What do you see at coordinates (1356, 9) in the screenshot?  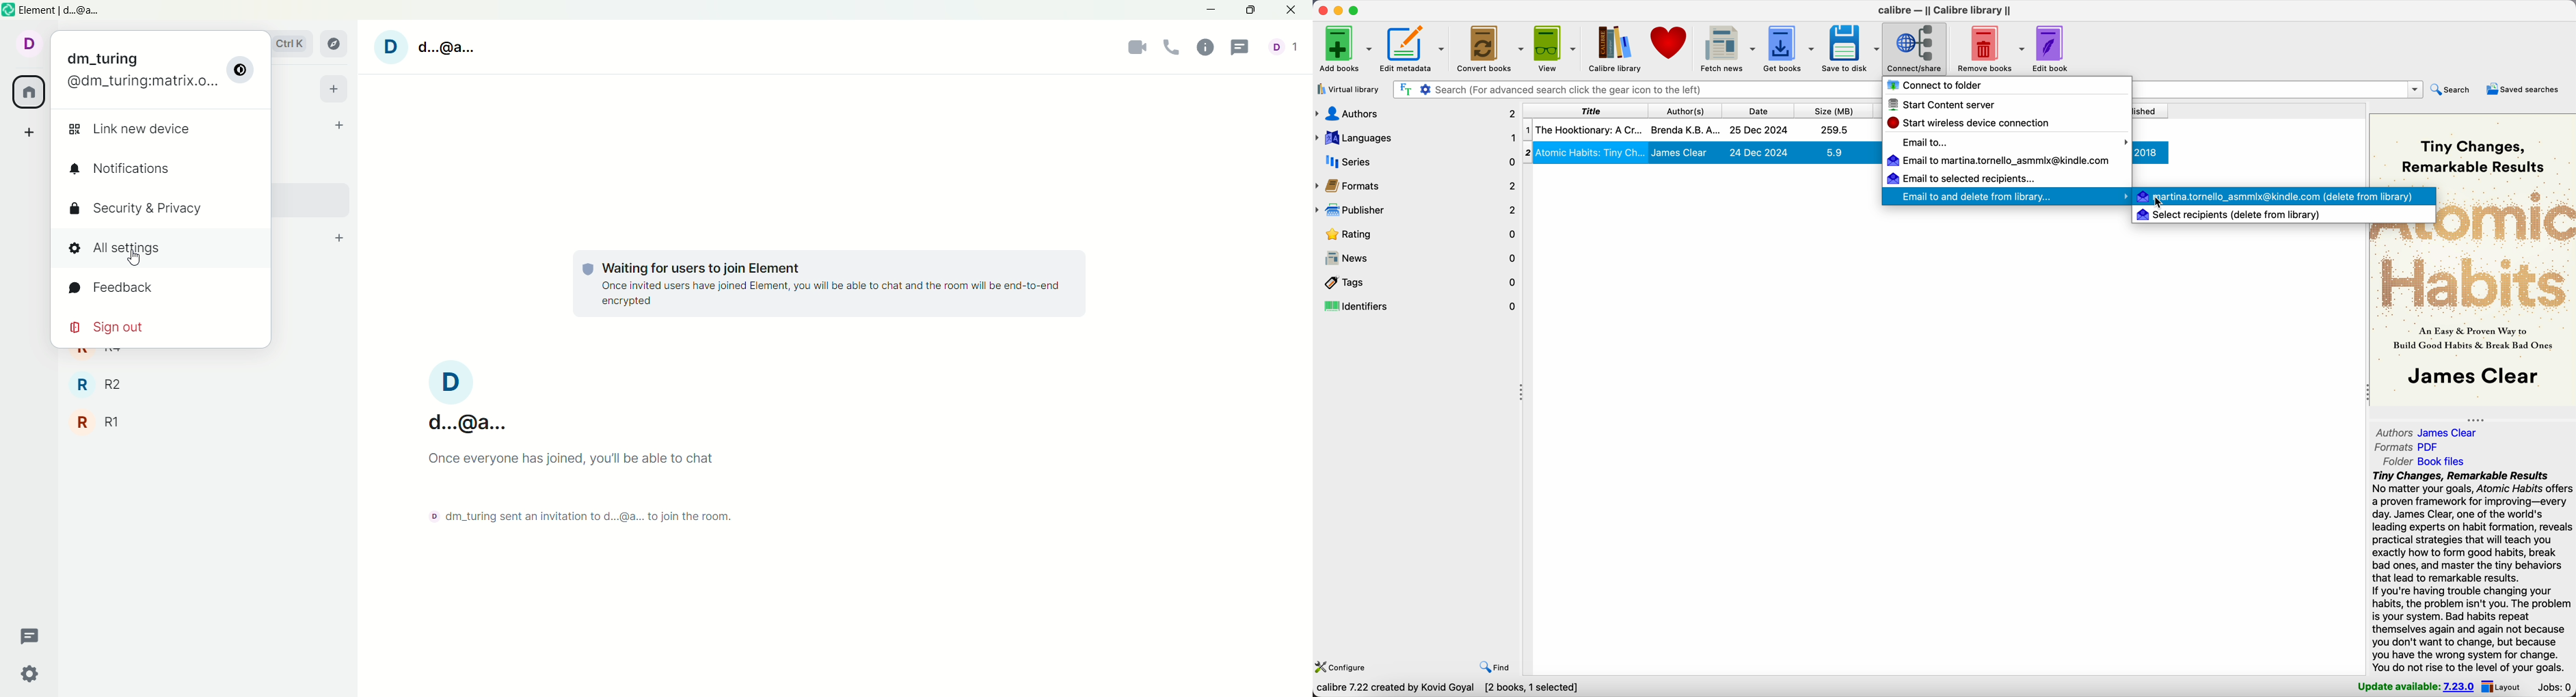 I see `maximize Calibre` at bounding box center [1356, 9].